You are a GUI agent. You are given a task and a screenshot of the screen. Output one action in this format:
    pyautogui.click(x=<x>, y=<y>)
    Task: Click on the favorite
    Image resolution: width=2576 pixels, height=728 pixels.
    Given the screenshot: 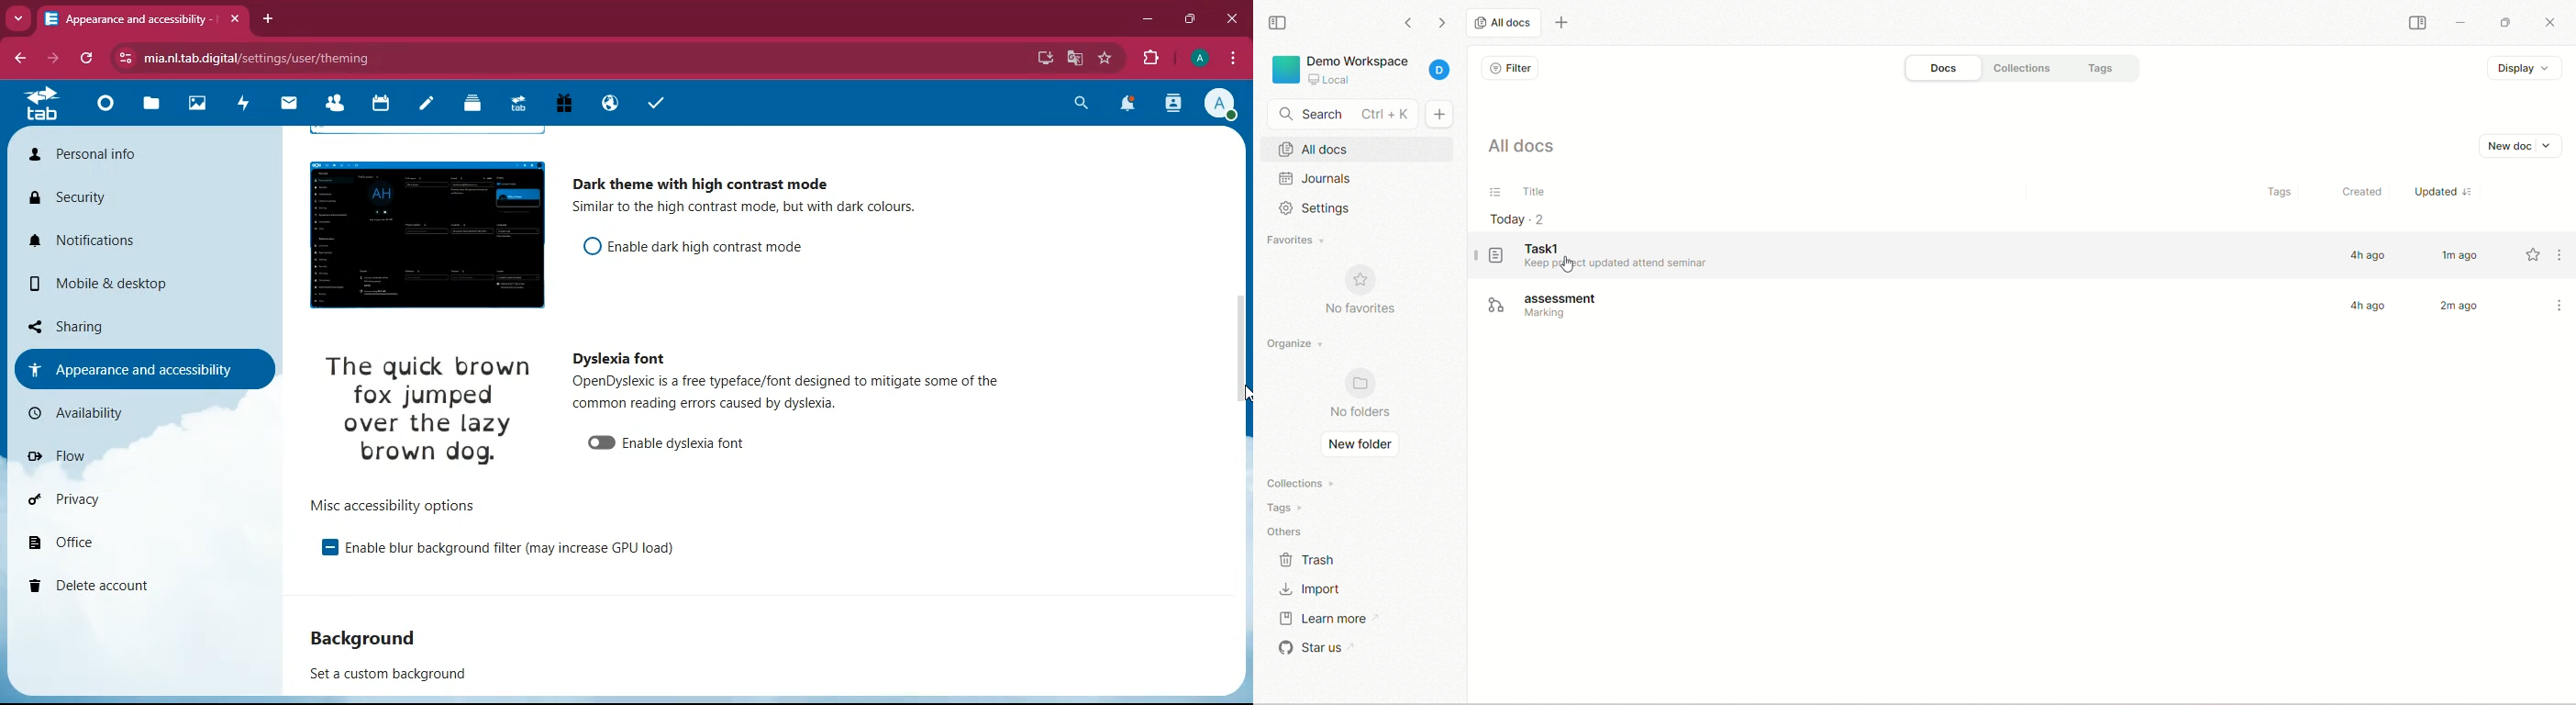 What is the action you would take?
    pyautogui.click(x=2525, y=252)
    